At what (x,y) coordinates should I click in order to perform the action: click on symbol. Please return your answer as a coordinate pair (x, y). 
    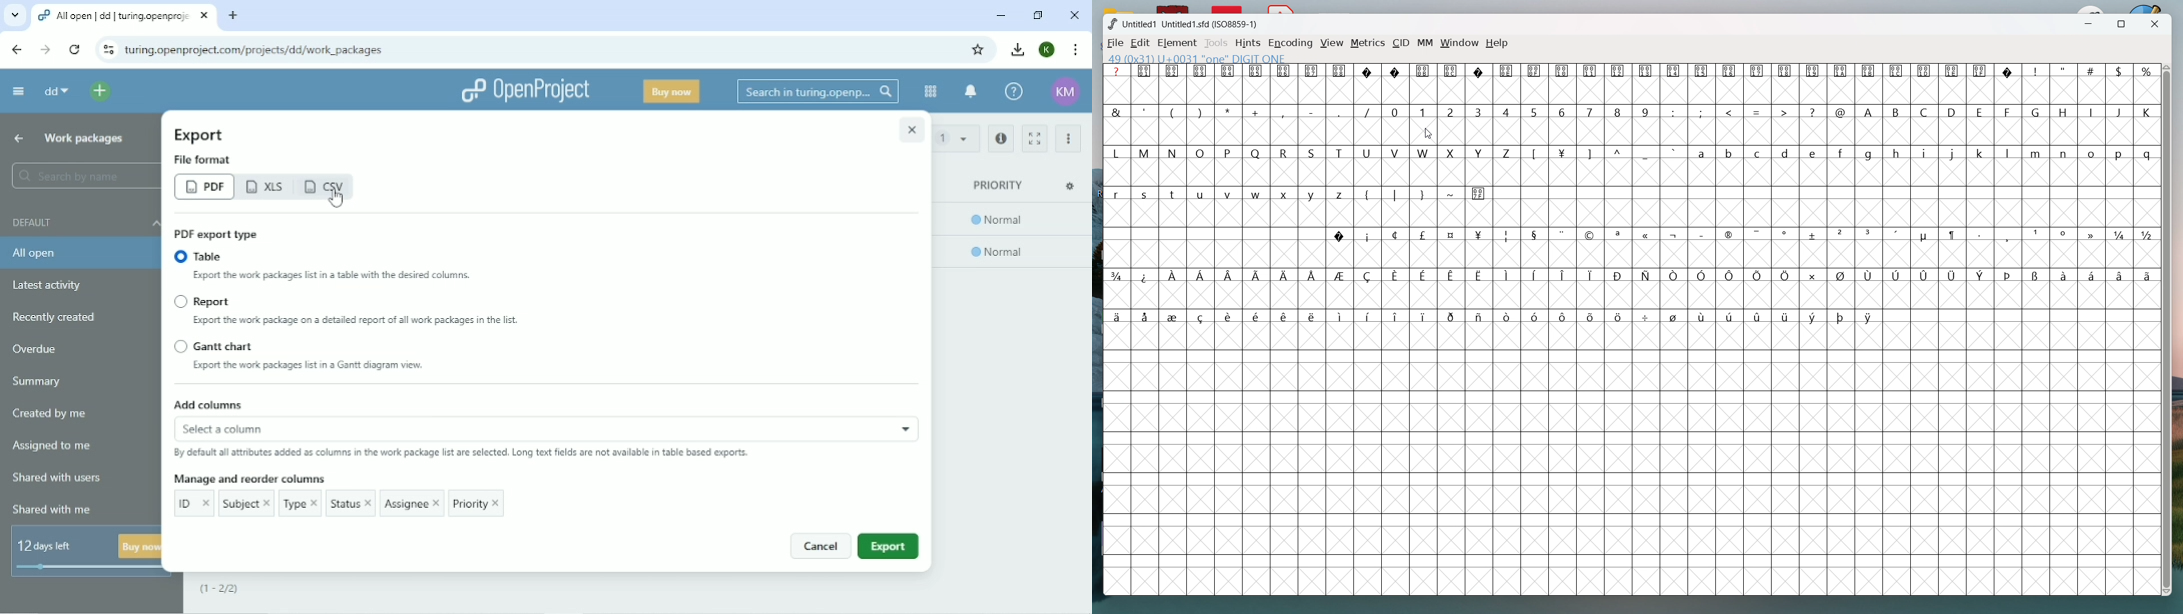
    Looking at the image, I should click on (1646, 71).